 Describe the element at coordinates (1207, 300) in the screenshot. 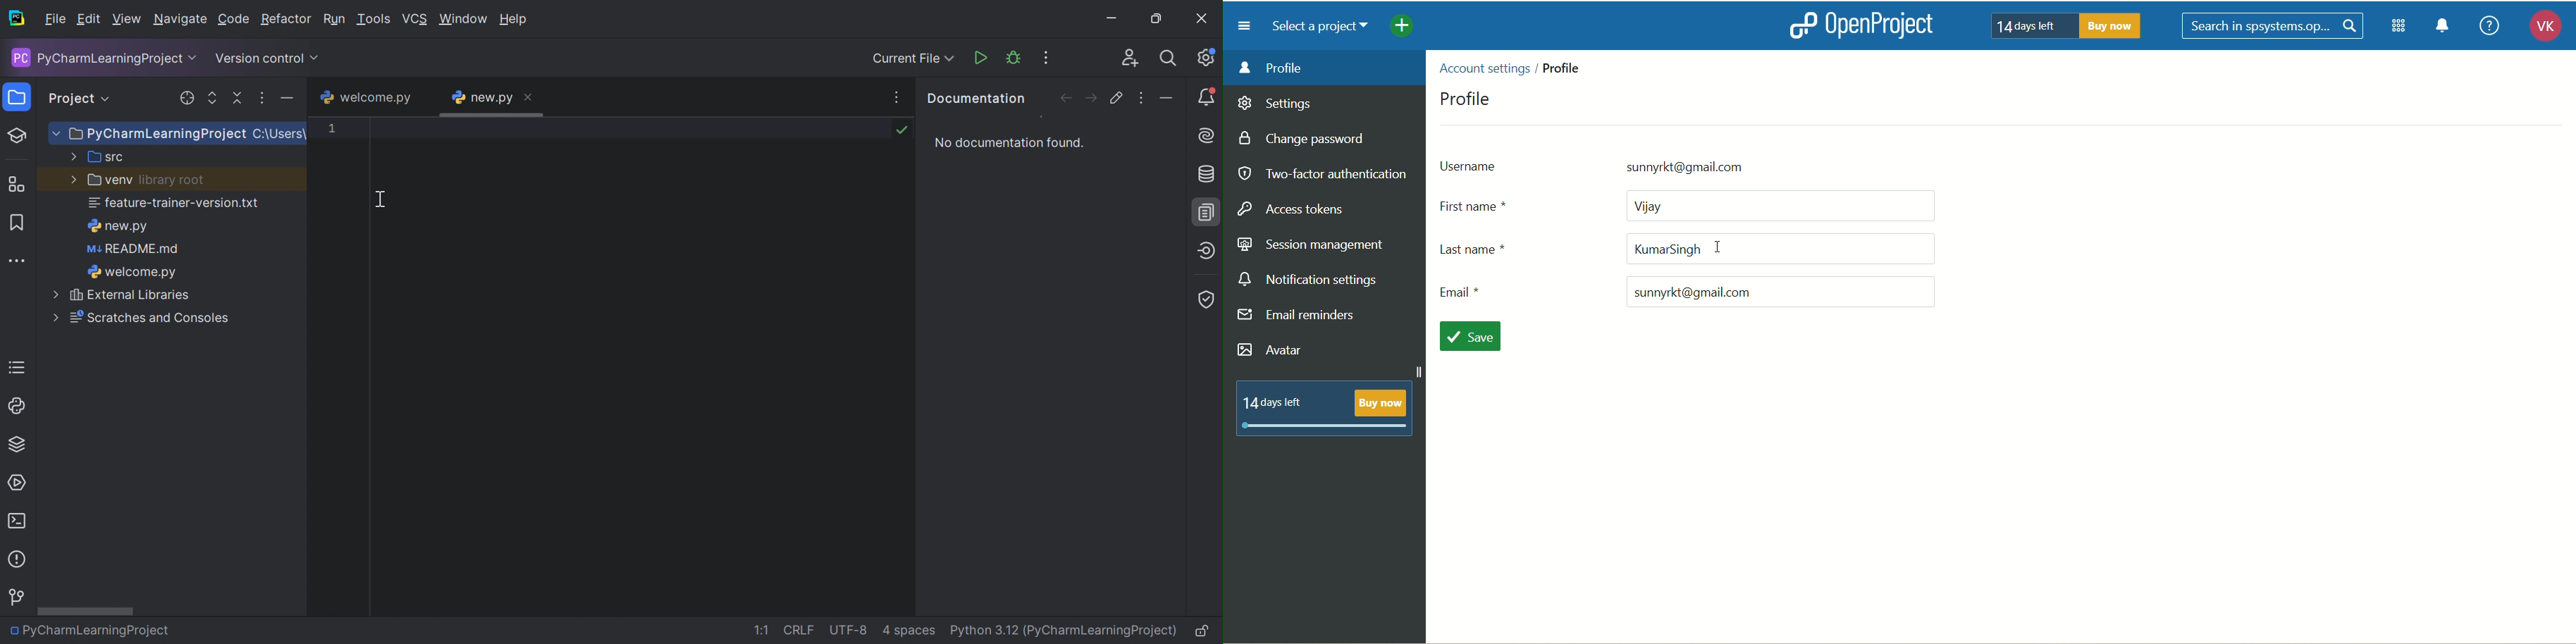

I see `Coverage` at that location.